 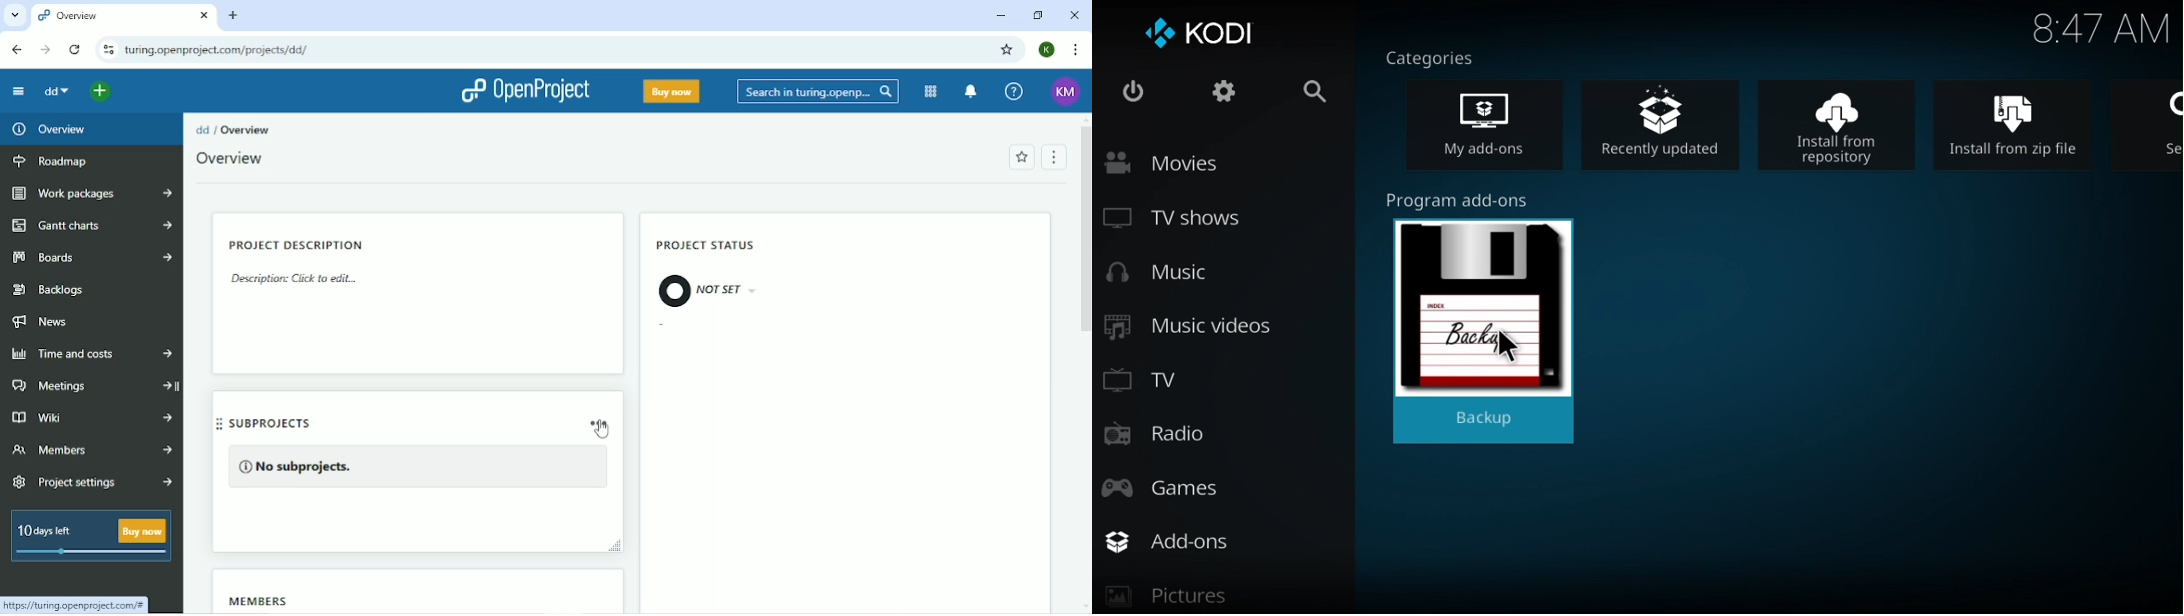 I want to click on Link, so click(x=74, y=604).